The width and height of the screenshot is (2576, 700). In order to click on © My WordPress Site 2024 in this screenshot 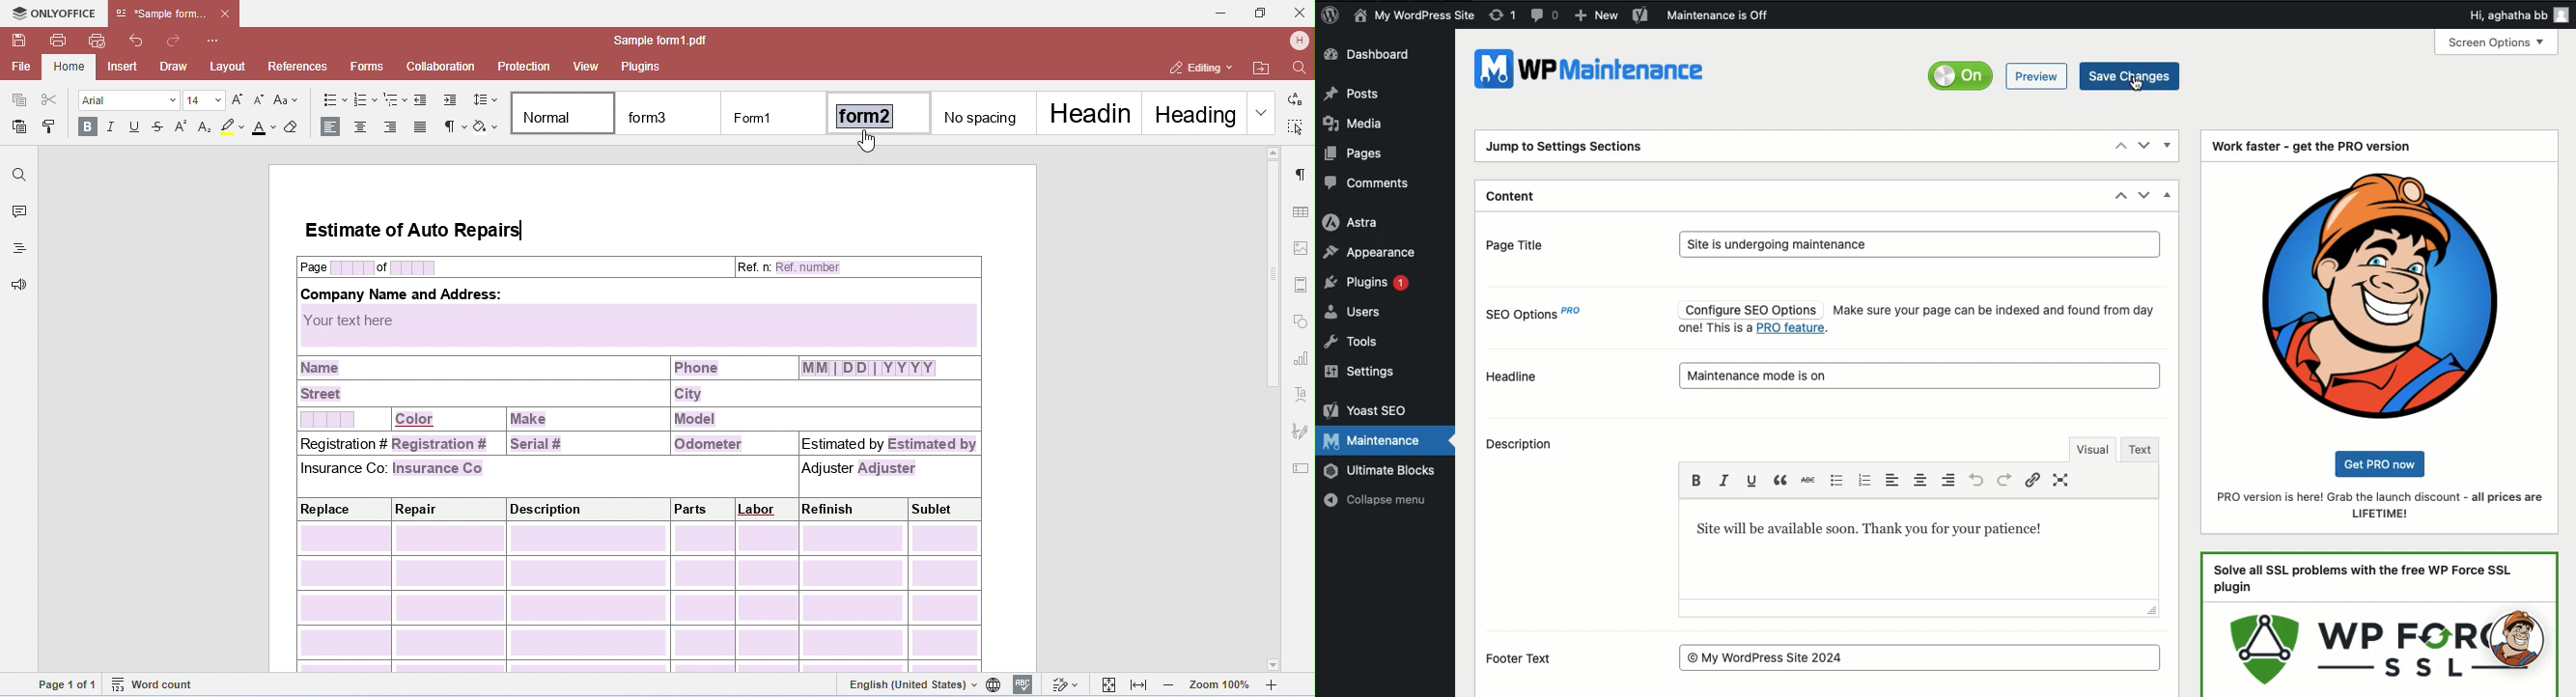, I will do `click(1921, 657)`.